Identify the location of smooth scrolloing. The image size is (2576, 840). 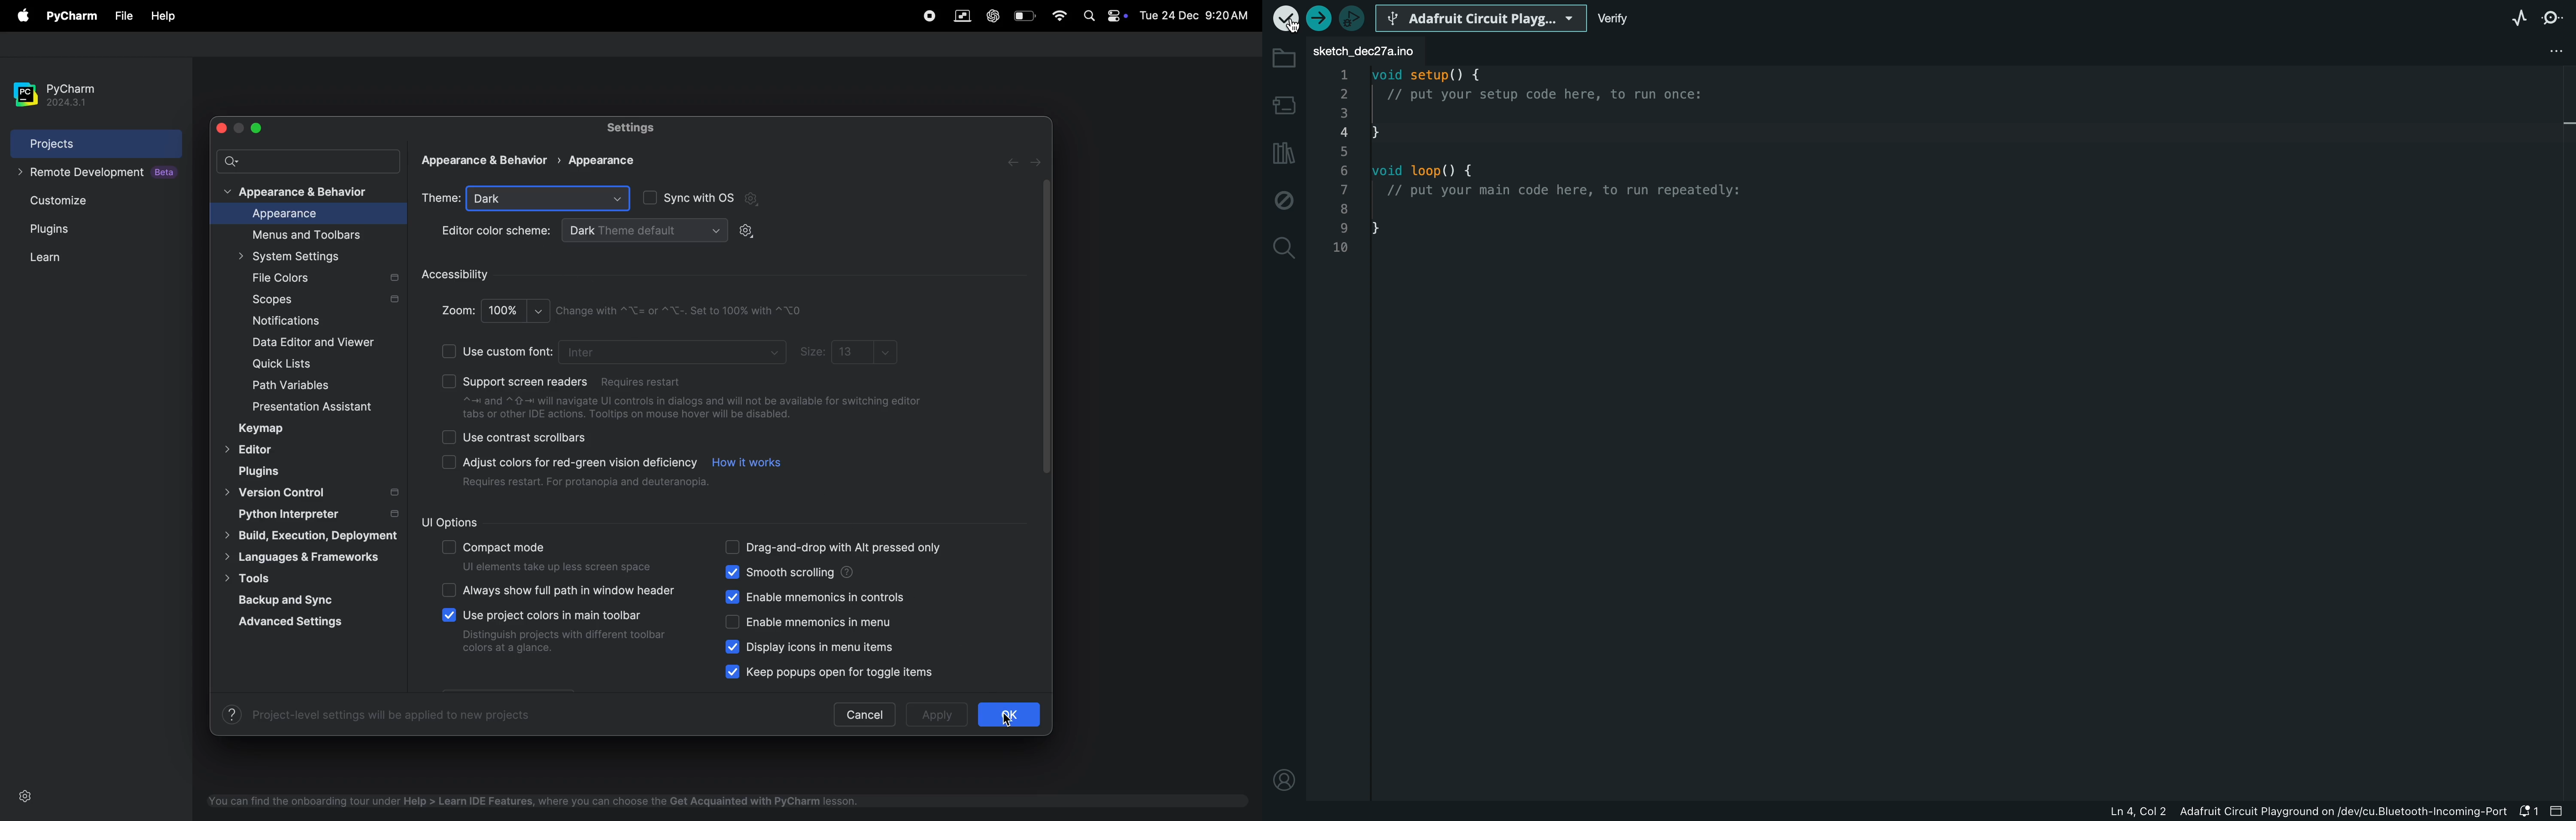
(840, 573).